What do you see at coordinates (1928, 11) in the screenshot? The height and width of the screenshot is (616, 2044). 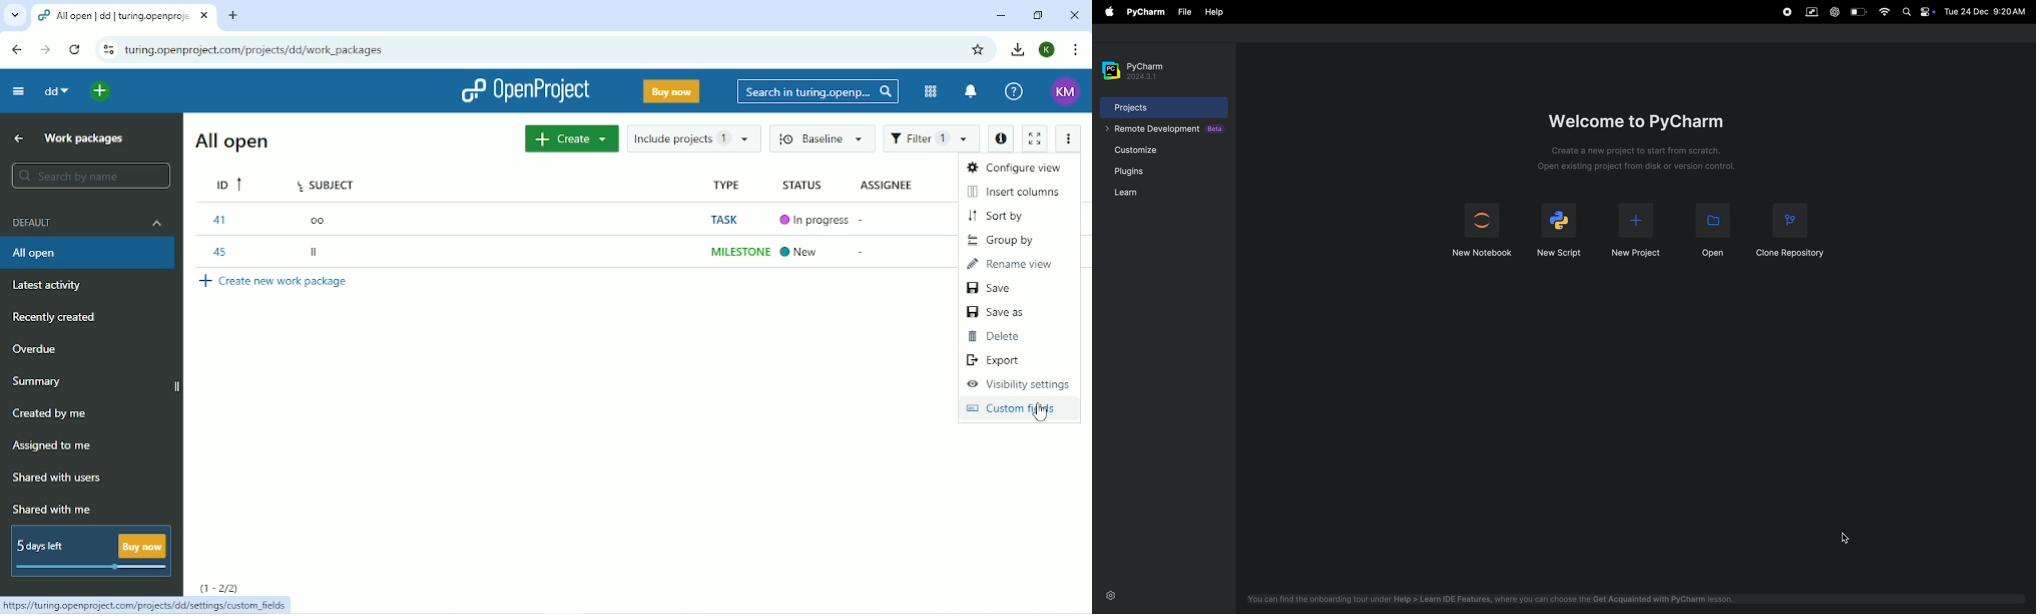 I see `apple widgets` at bounding box center [1928, 11].